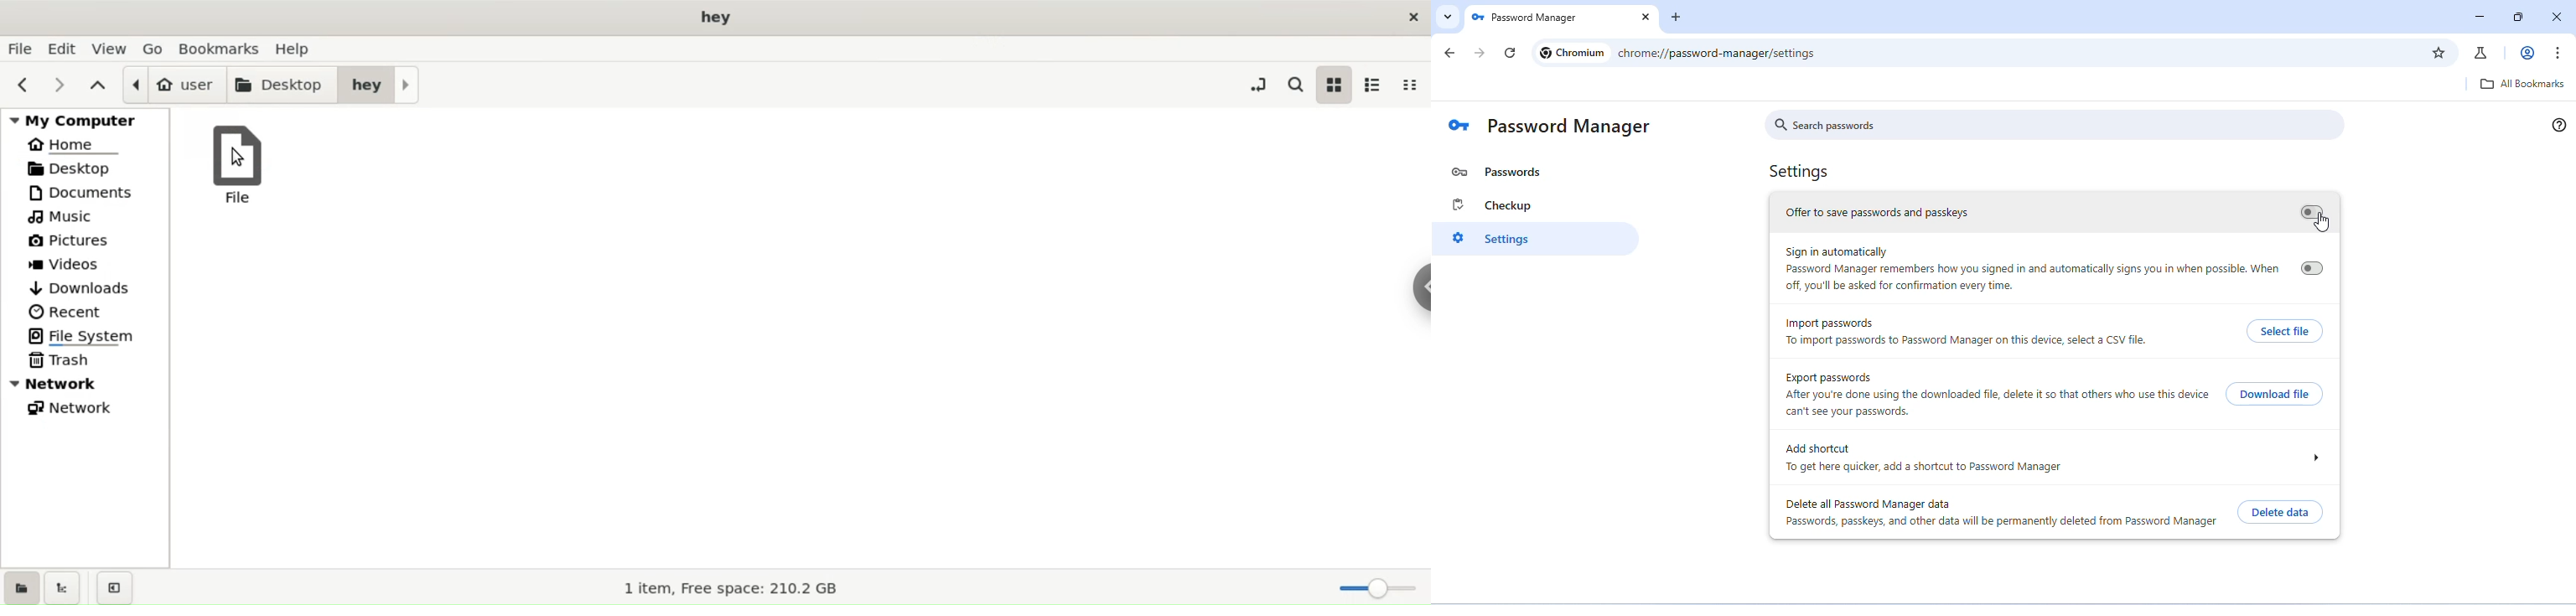 This screenshot has width=2576, height=616. What do you see at coordinates (2314, 267) in the screenshot?
I see `turn on/ off sign in automatically` at bounding box center [2314, 267].